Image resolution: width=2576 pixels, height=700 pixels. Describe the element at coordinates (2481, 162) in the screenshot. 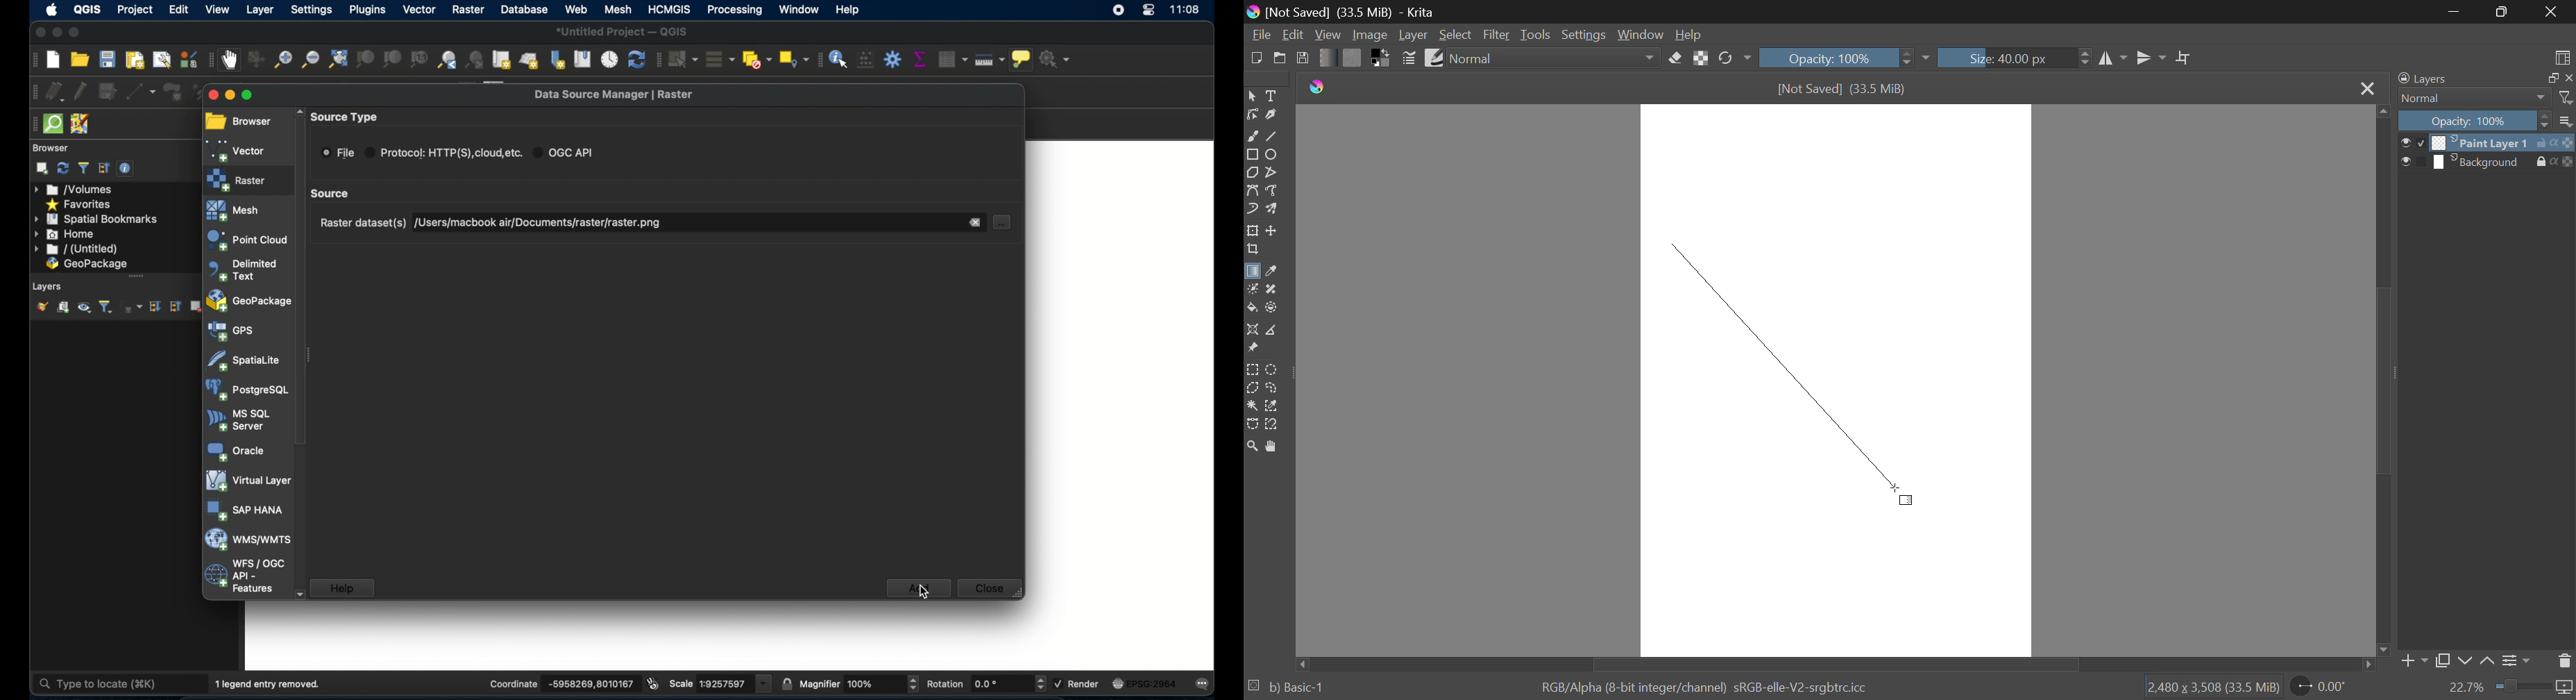

I see `Background` at that location.